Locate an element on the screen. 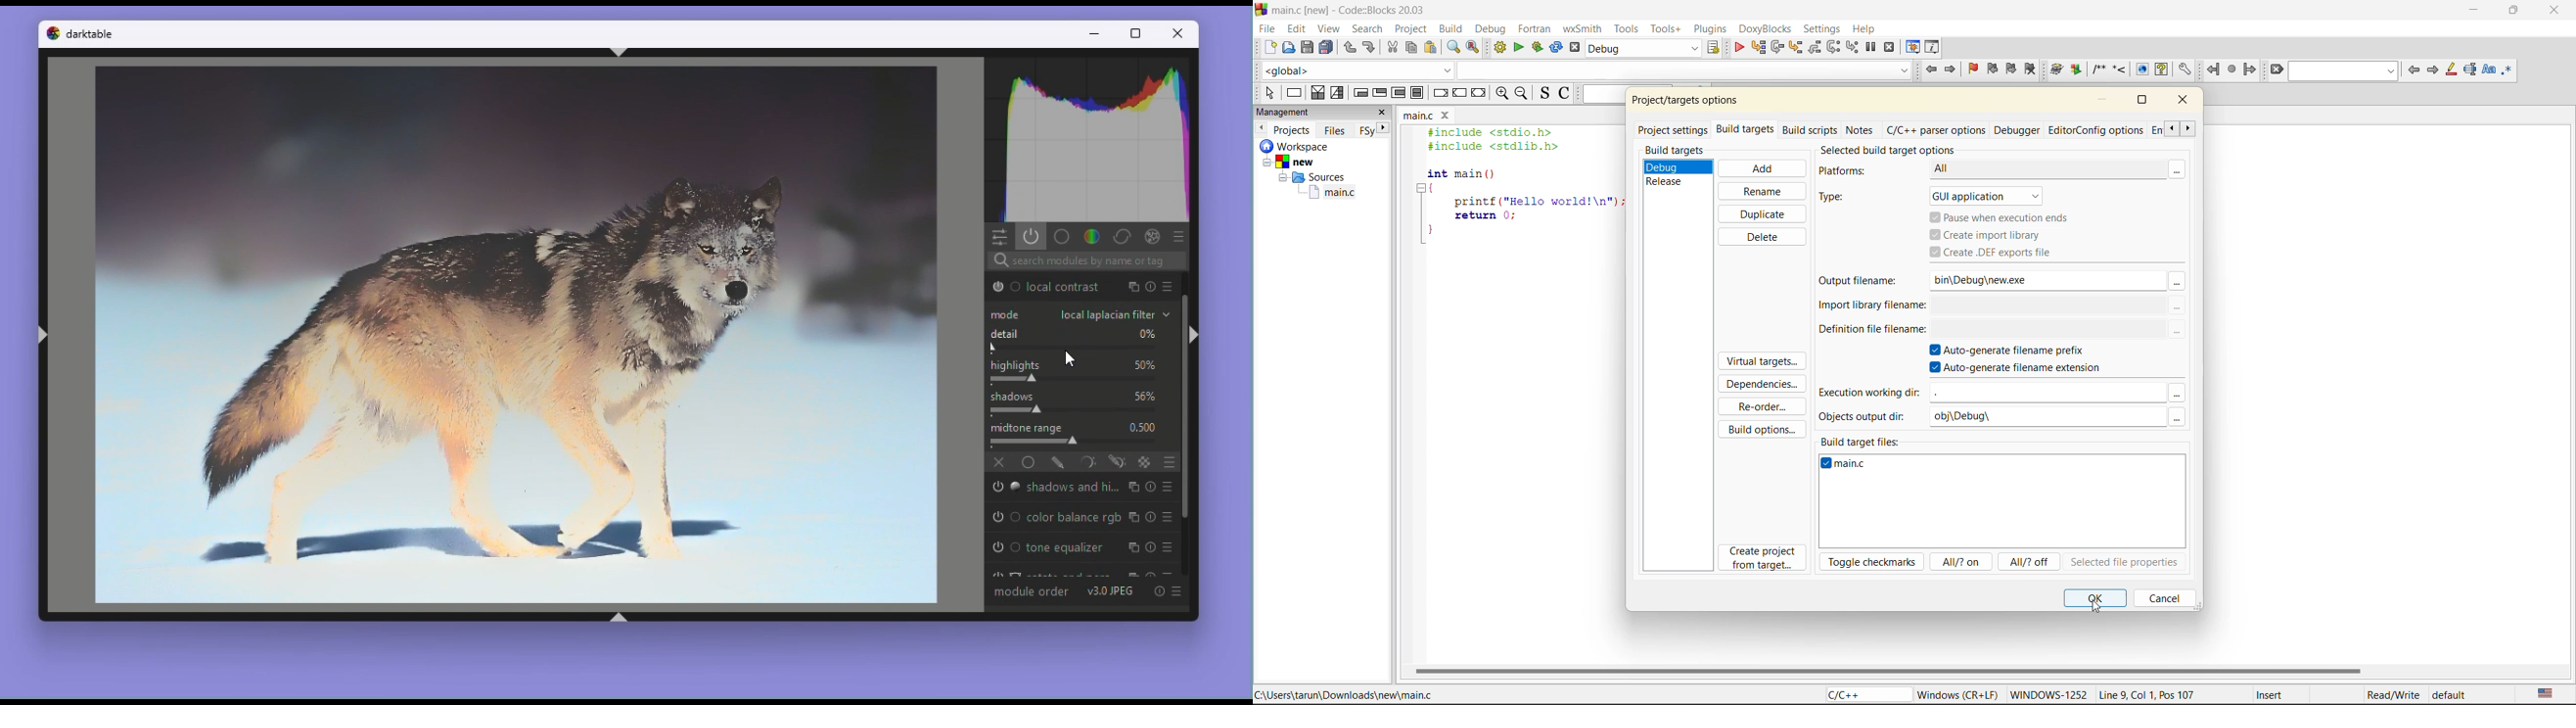 The height and width of the screenshot is (728, 2576).  is located at coordinates (2177, 393).